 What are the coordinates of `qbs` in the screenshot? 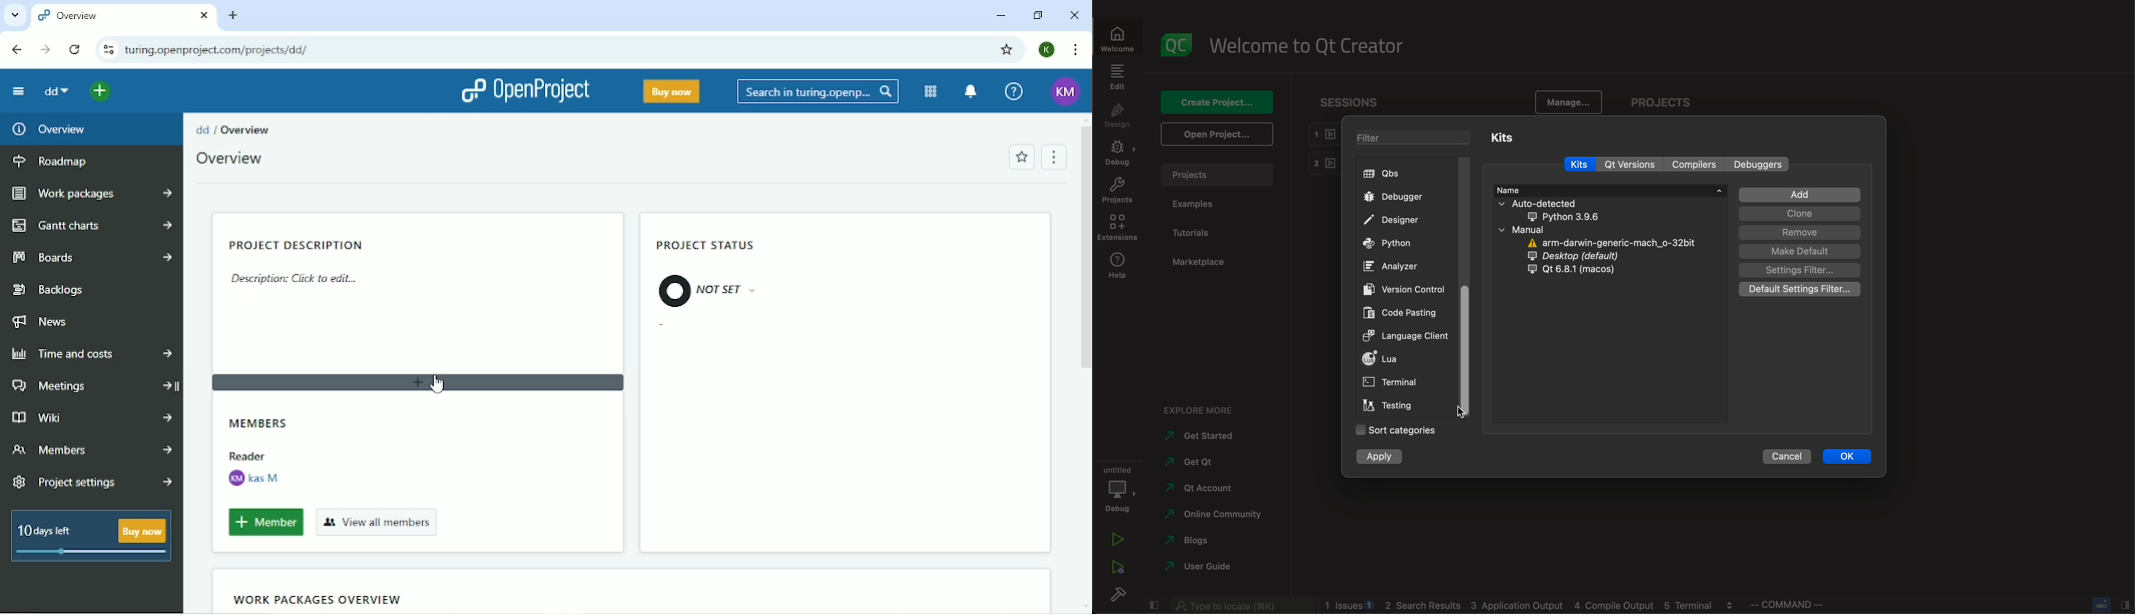 It's located at (1393, 175).